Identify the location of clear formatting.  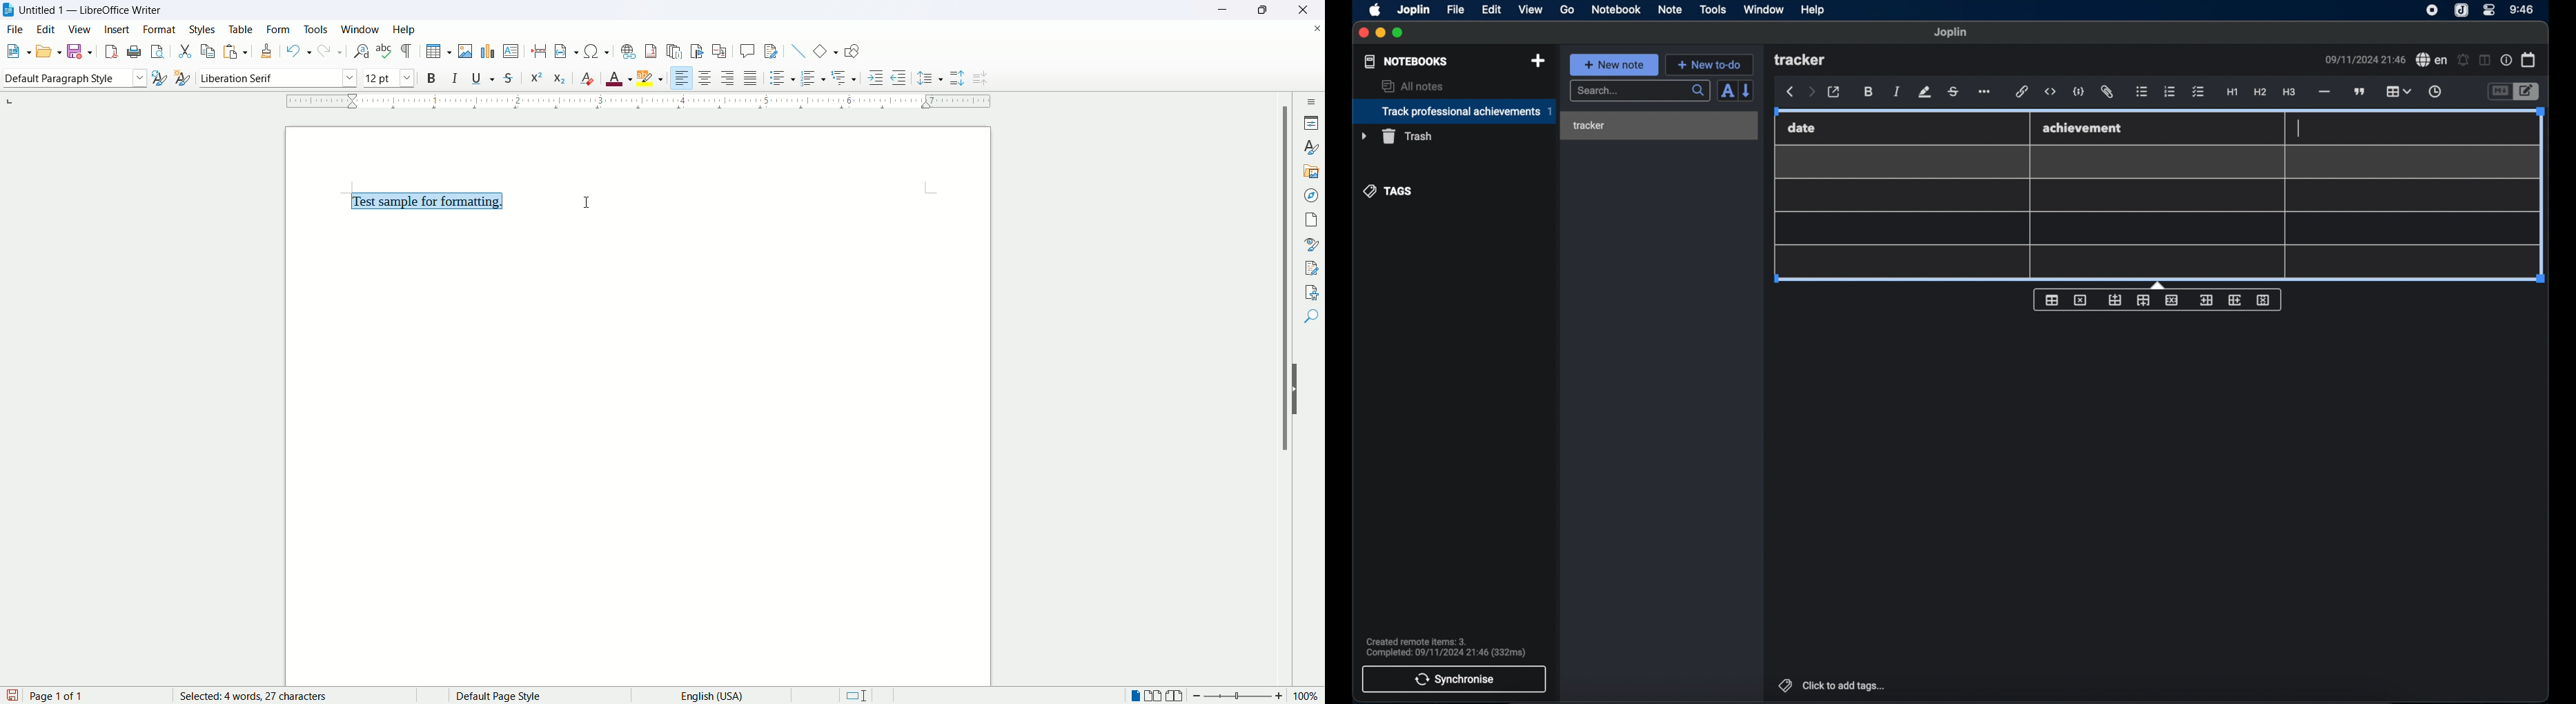
(590, 79).